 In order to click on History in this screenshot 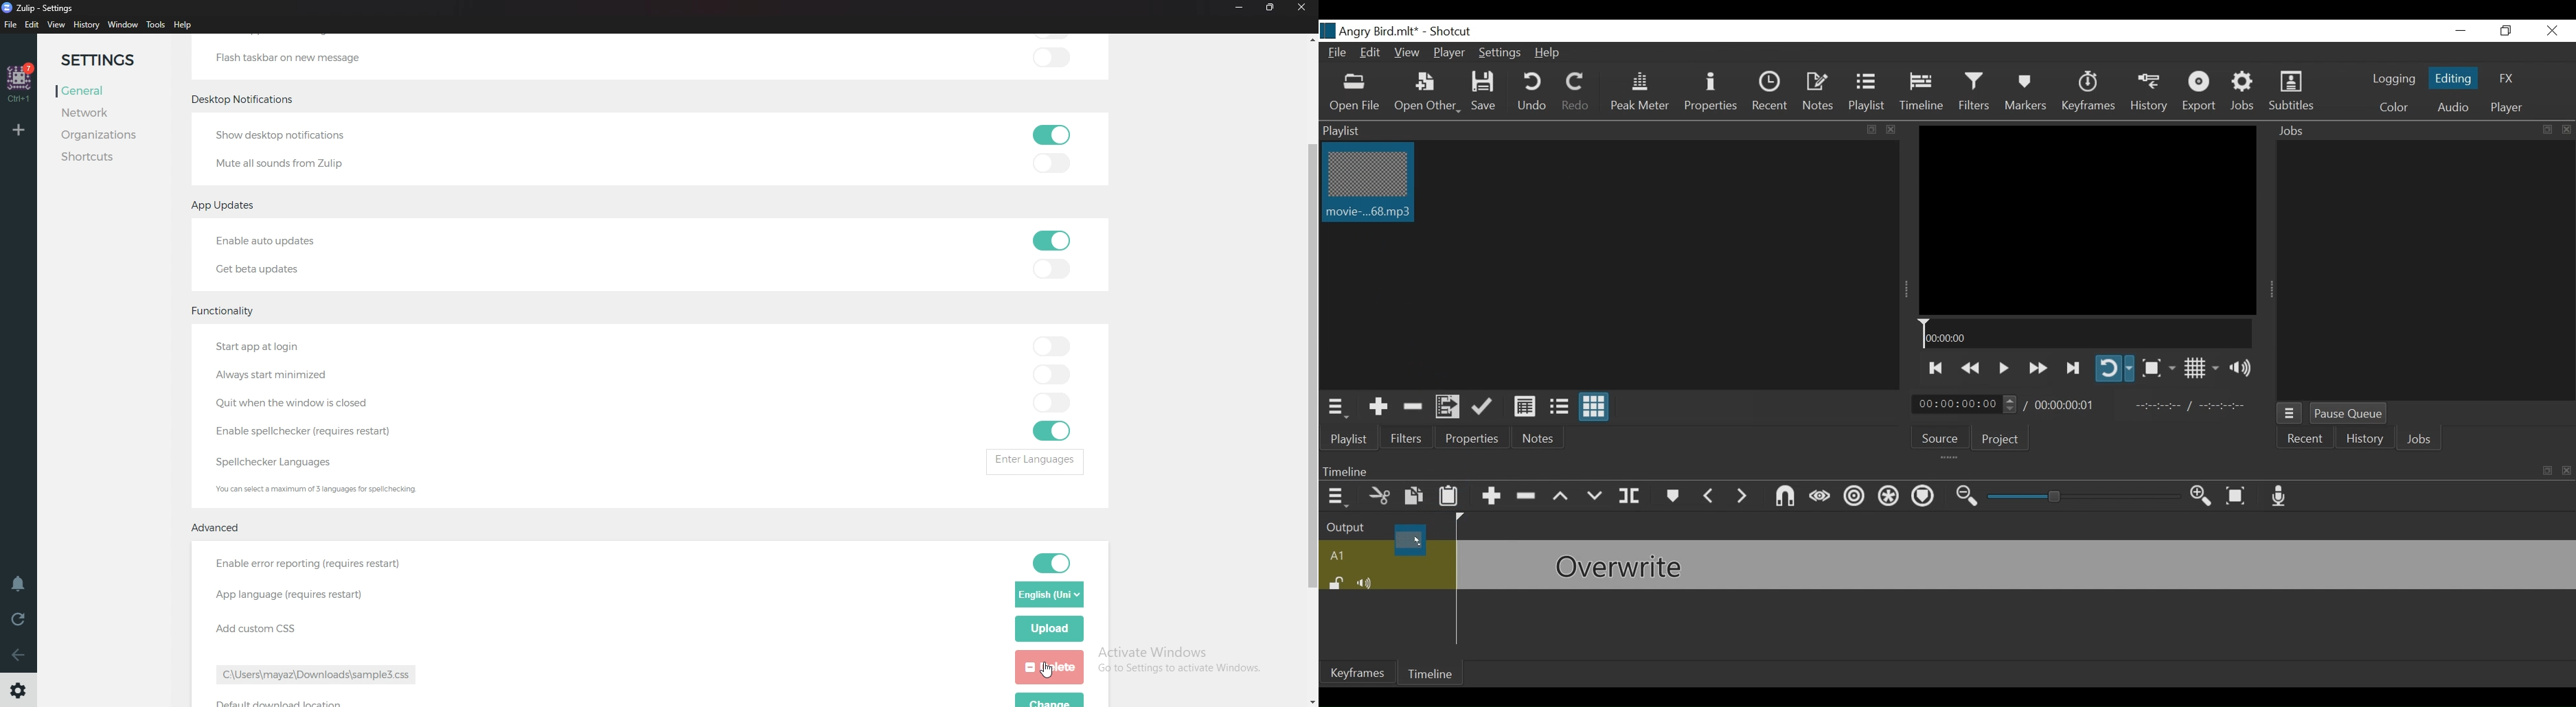, I will do `click(2363, 440)`.